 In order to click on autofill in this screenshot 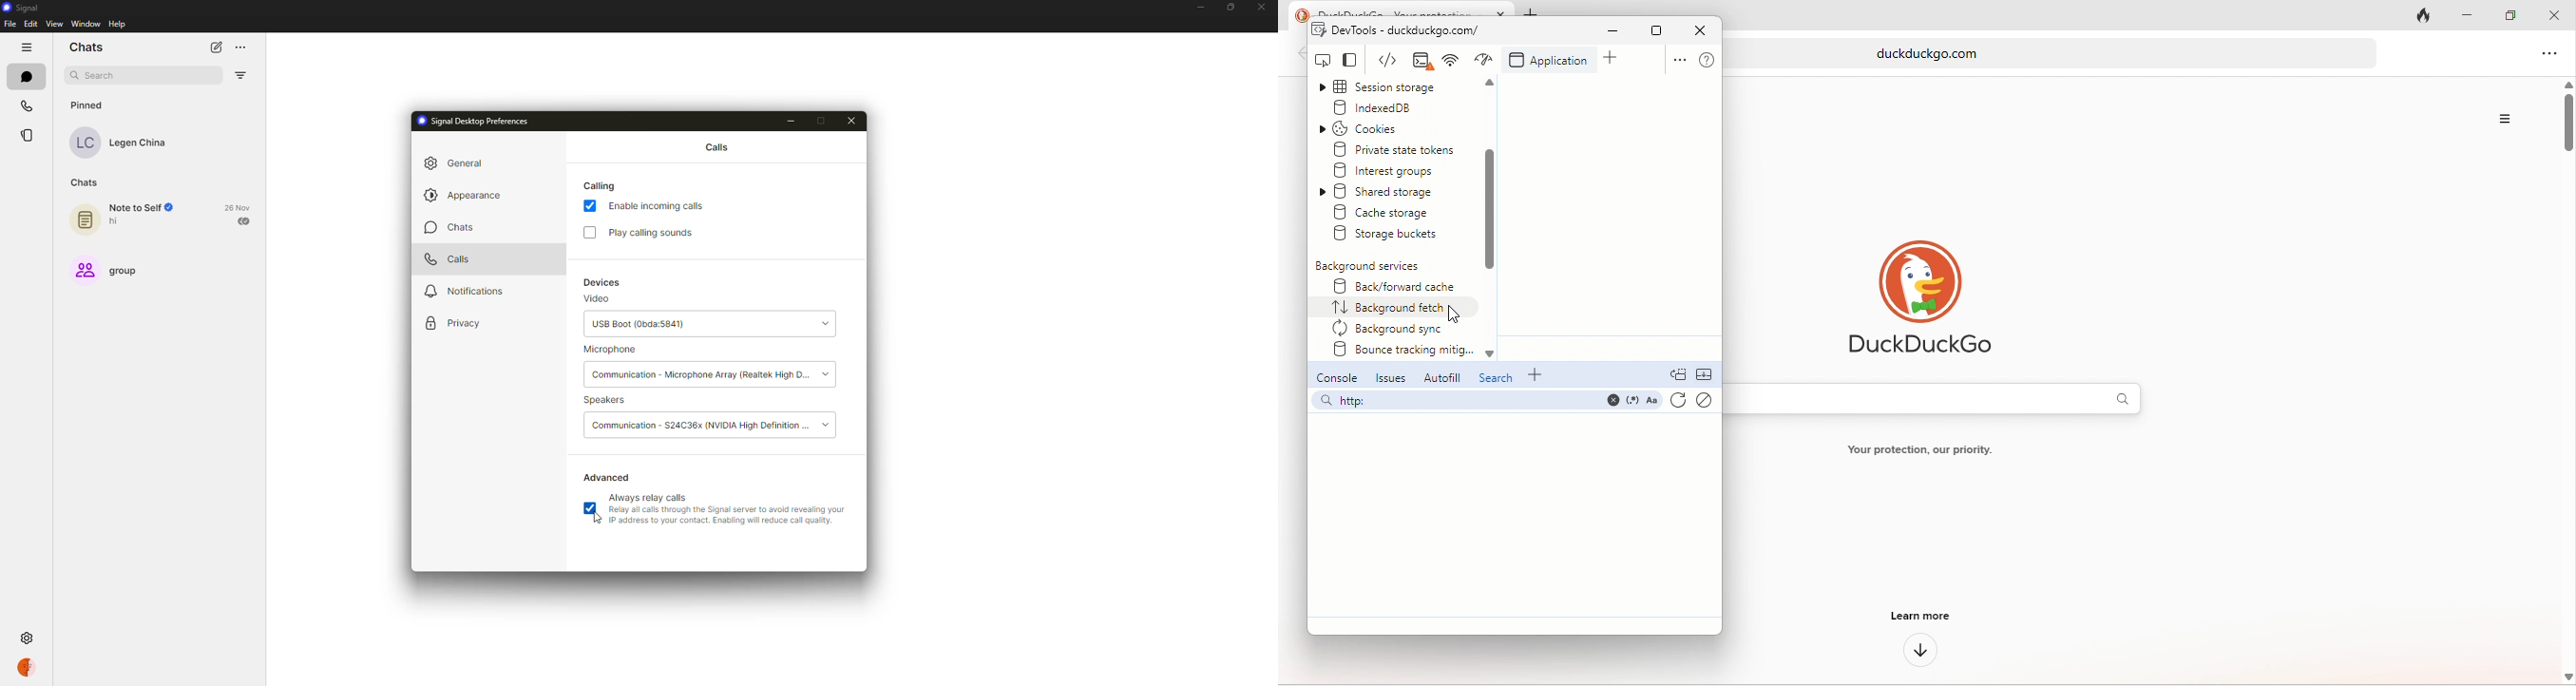, I will do `click(1440, 377)`.